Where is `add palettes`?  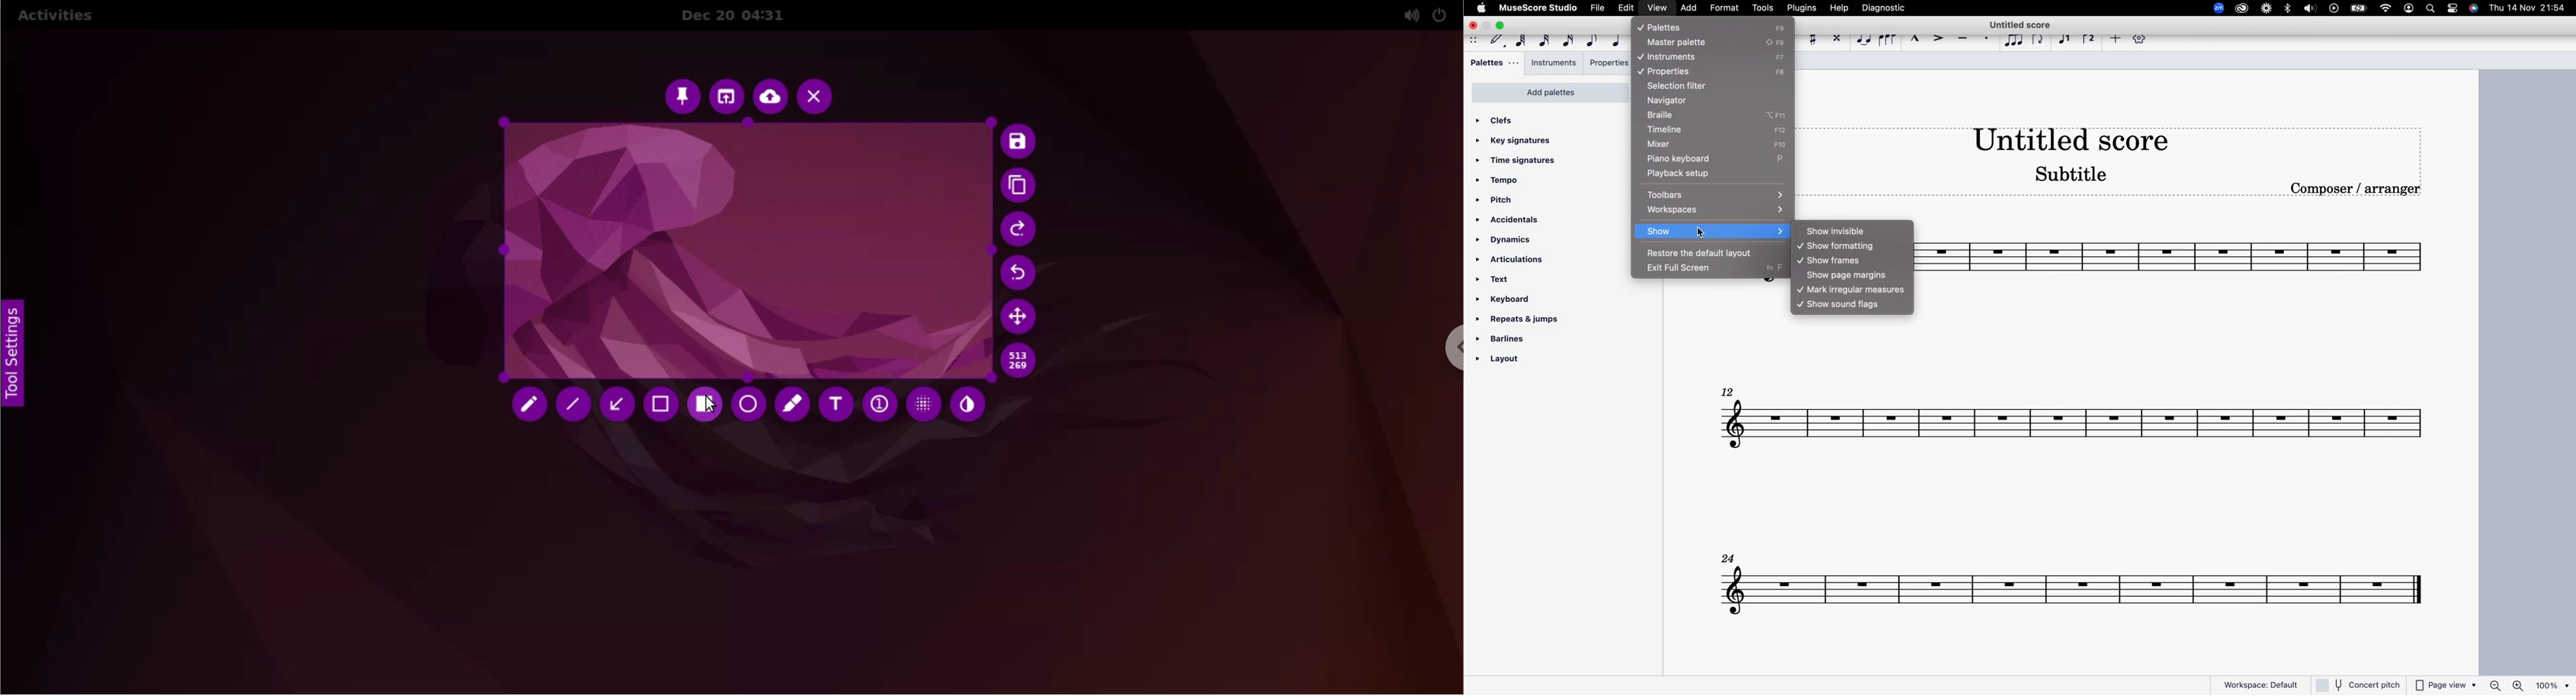
add palettes is located at coordinates (1551, 92).